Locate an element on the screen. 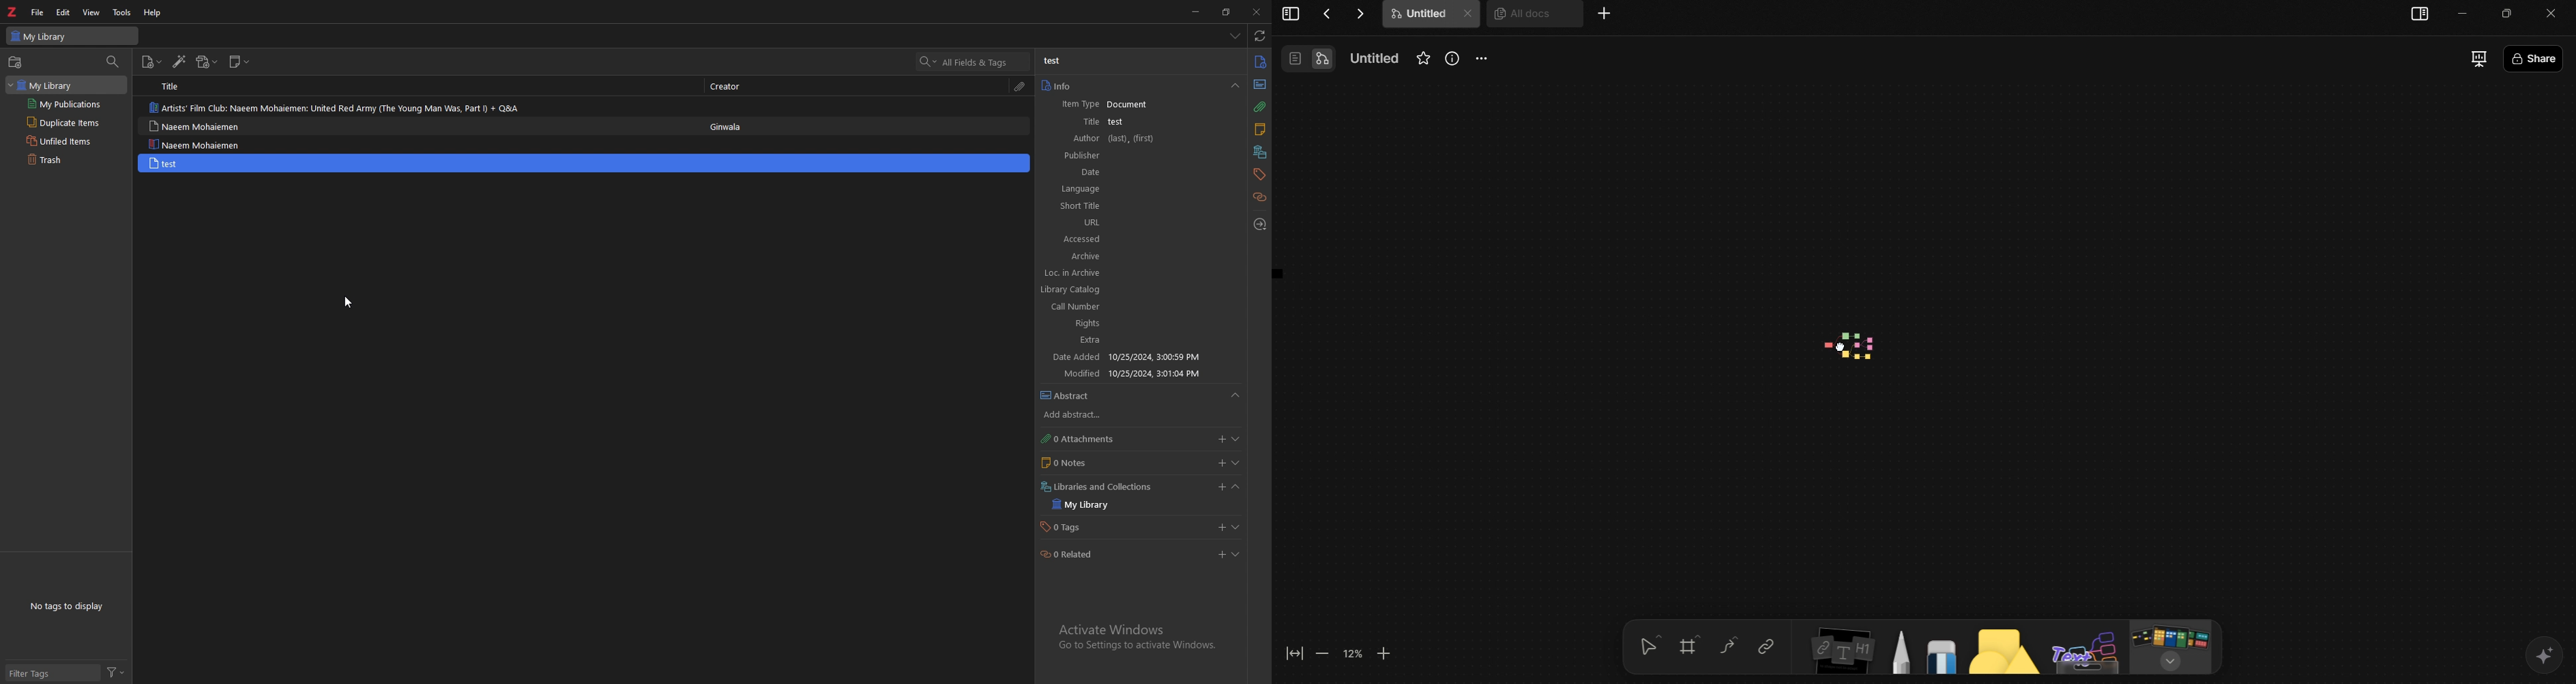 The width and height of the screenshot is (2576, 700). help is located at coordinates (154, 13).